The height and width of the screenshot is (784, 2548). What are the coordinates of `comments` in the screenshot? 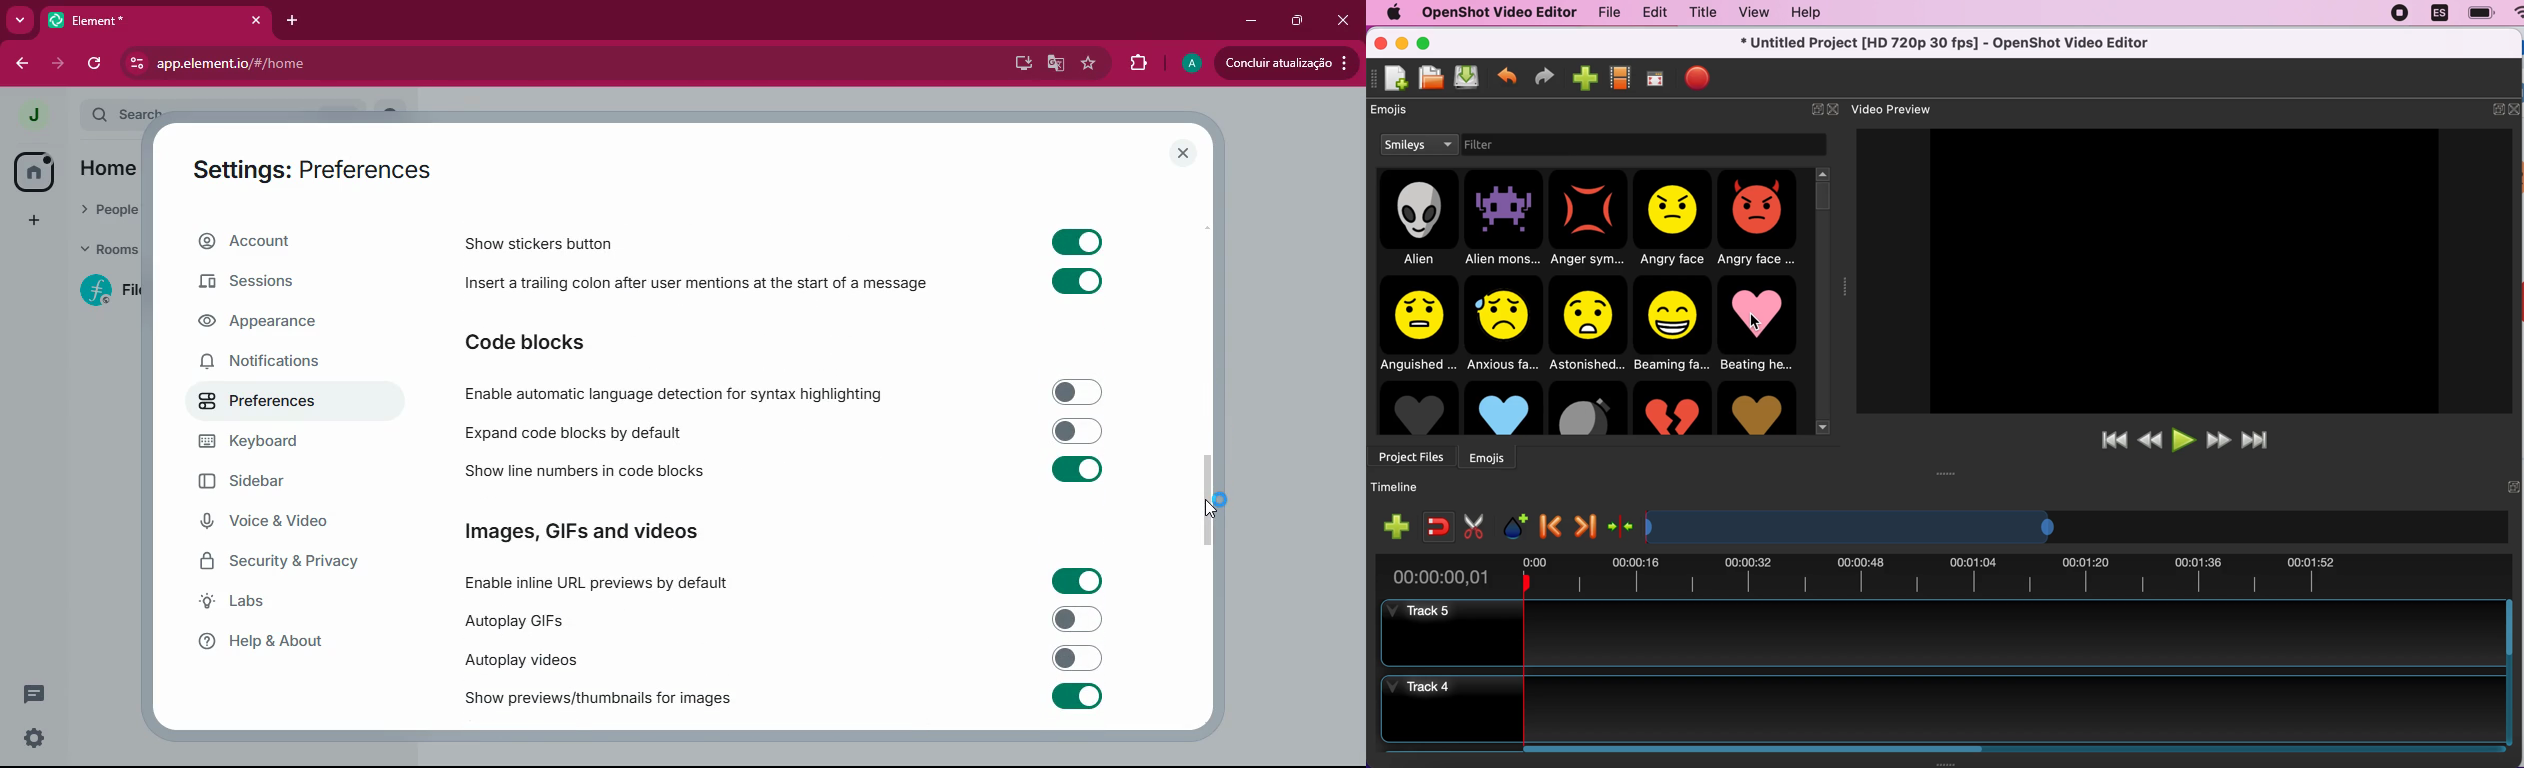 It's located at (37, 692).